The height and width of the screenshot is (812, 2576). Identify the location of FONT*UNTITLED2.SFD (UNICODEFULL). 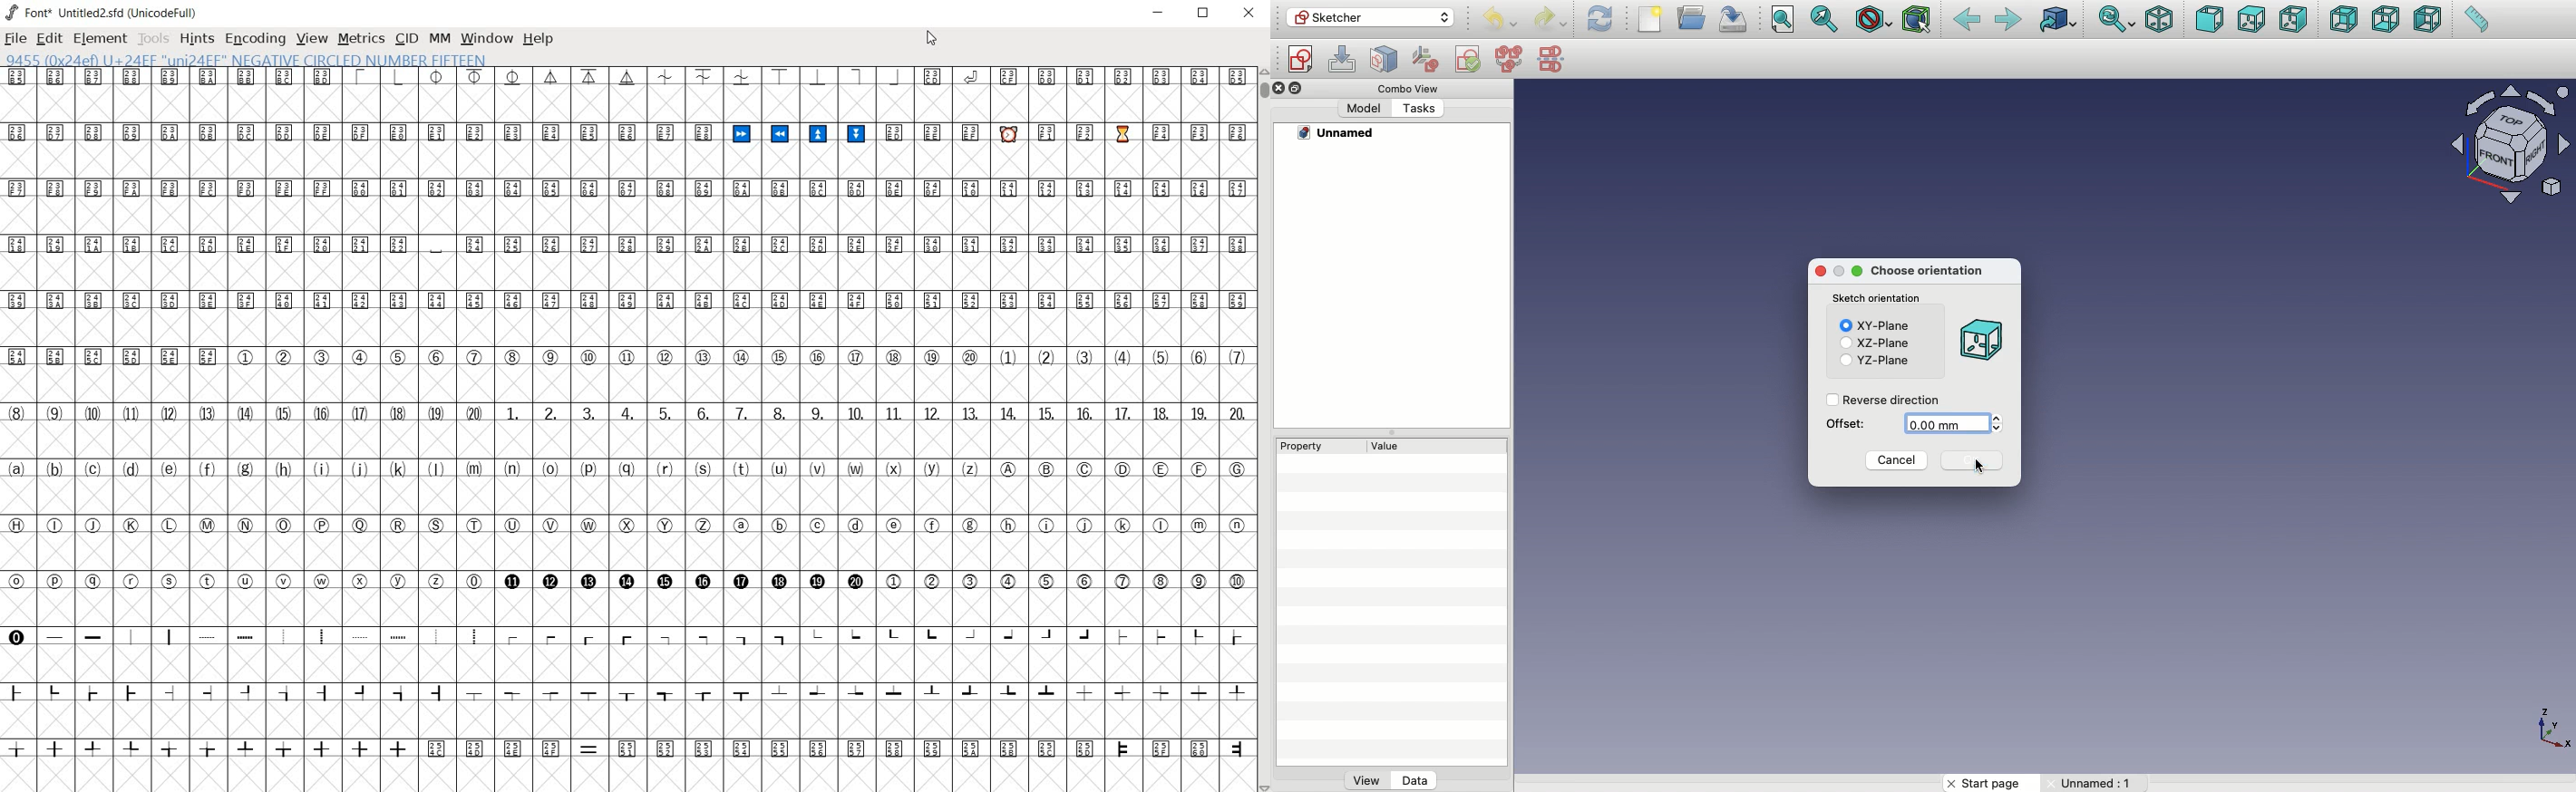
(104, 11).